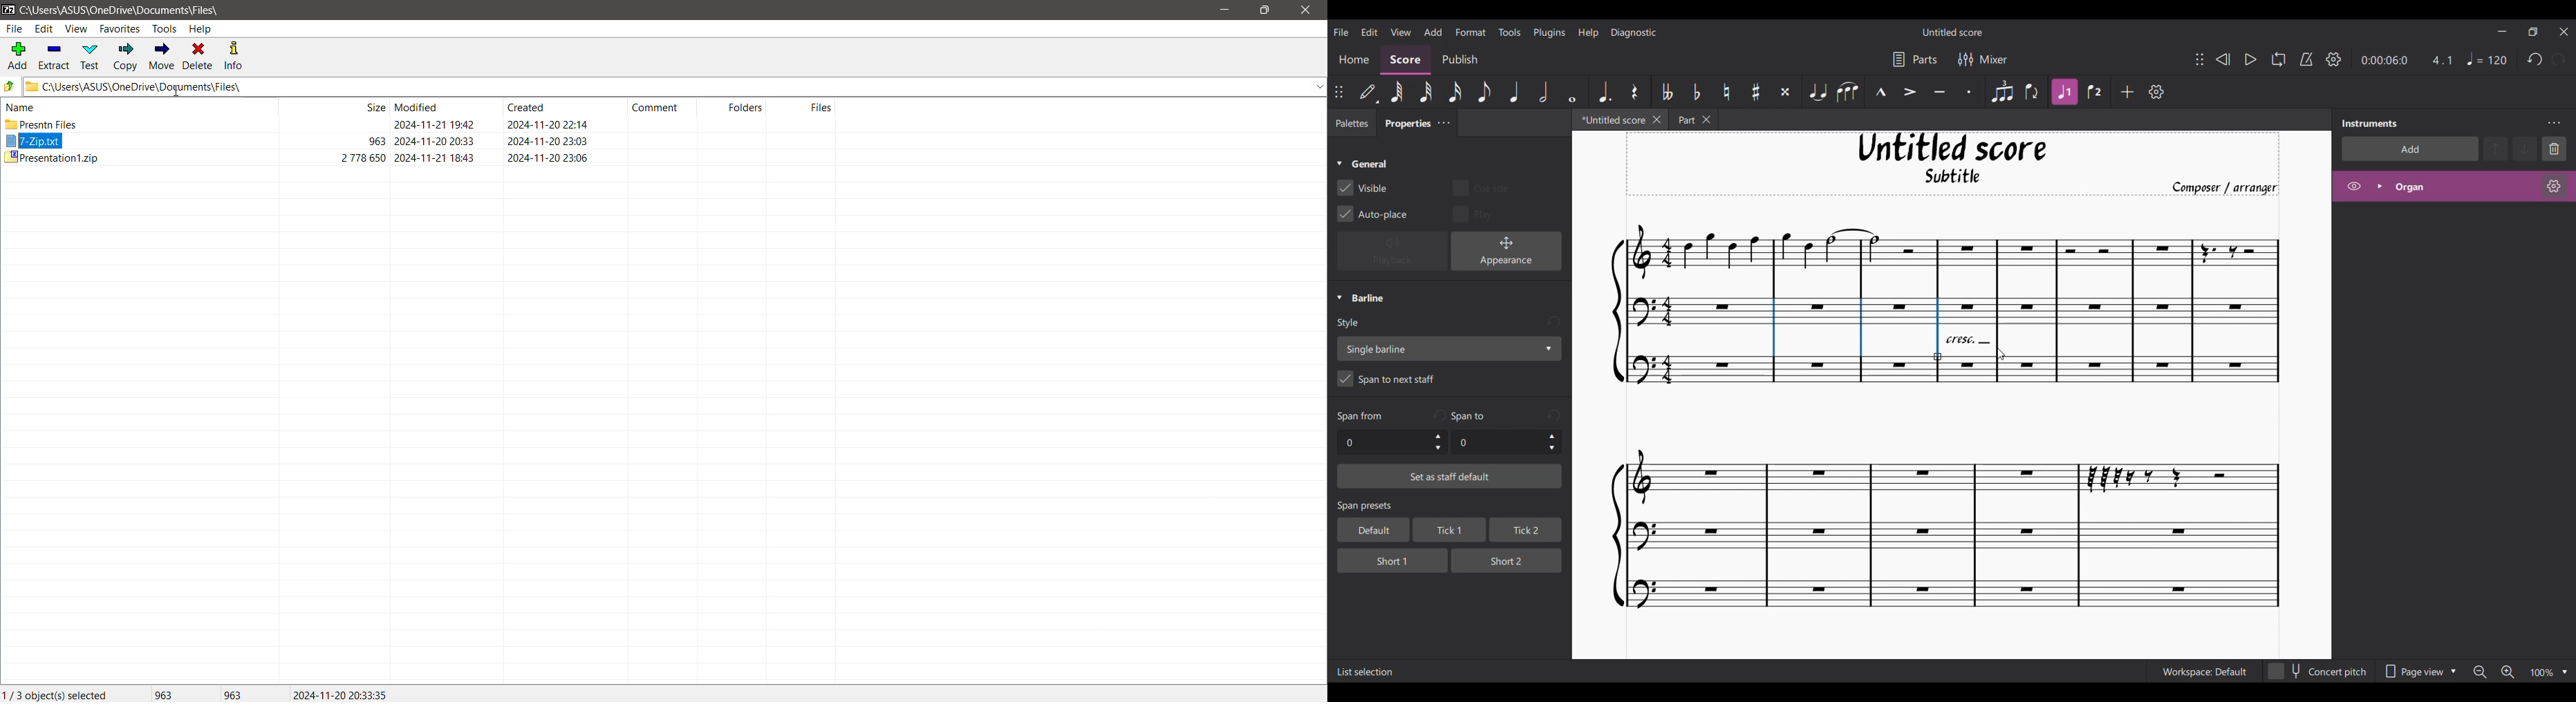 The height and width of the screenshot is (728, 2576). I want to click on Subtitle, so click(1954, 179).